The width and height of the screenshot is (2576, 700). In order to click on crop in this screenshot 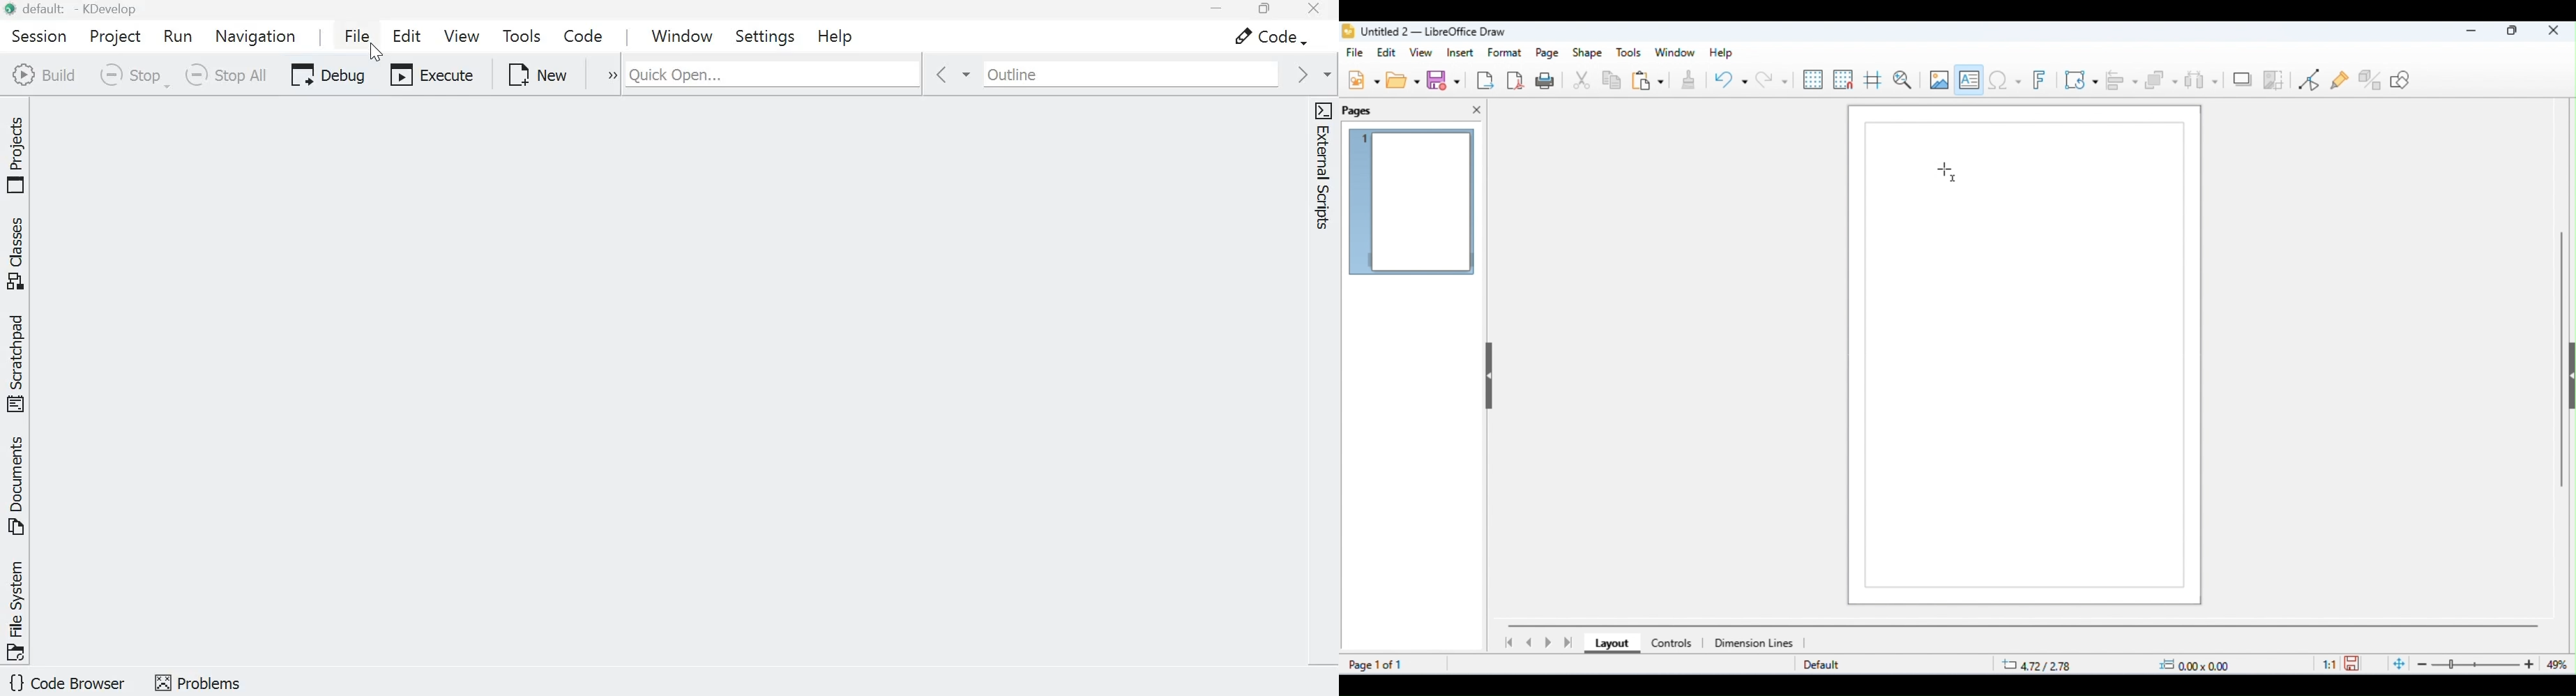, I will do `click(2274, 79)`.